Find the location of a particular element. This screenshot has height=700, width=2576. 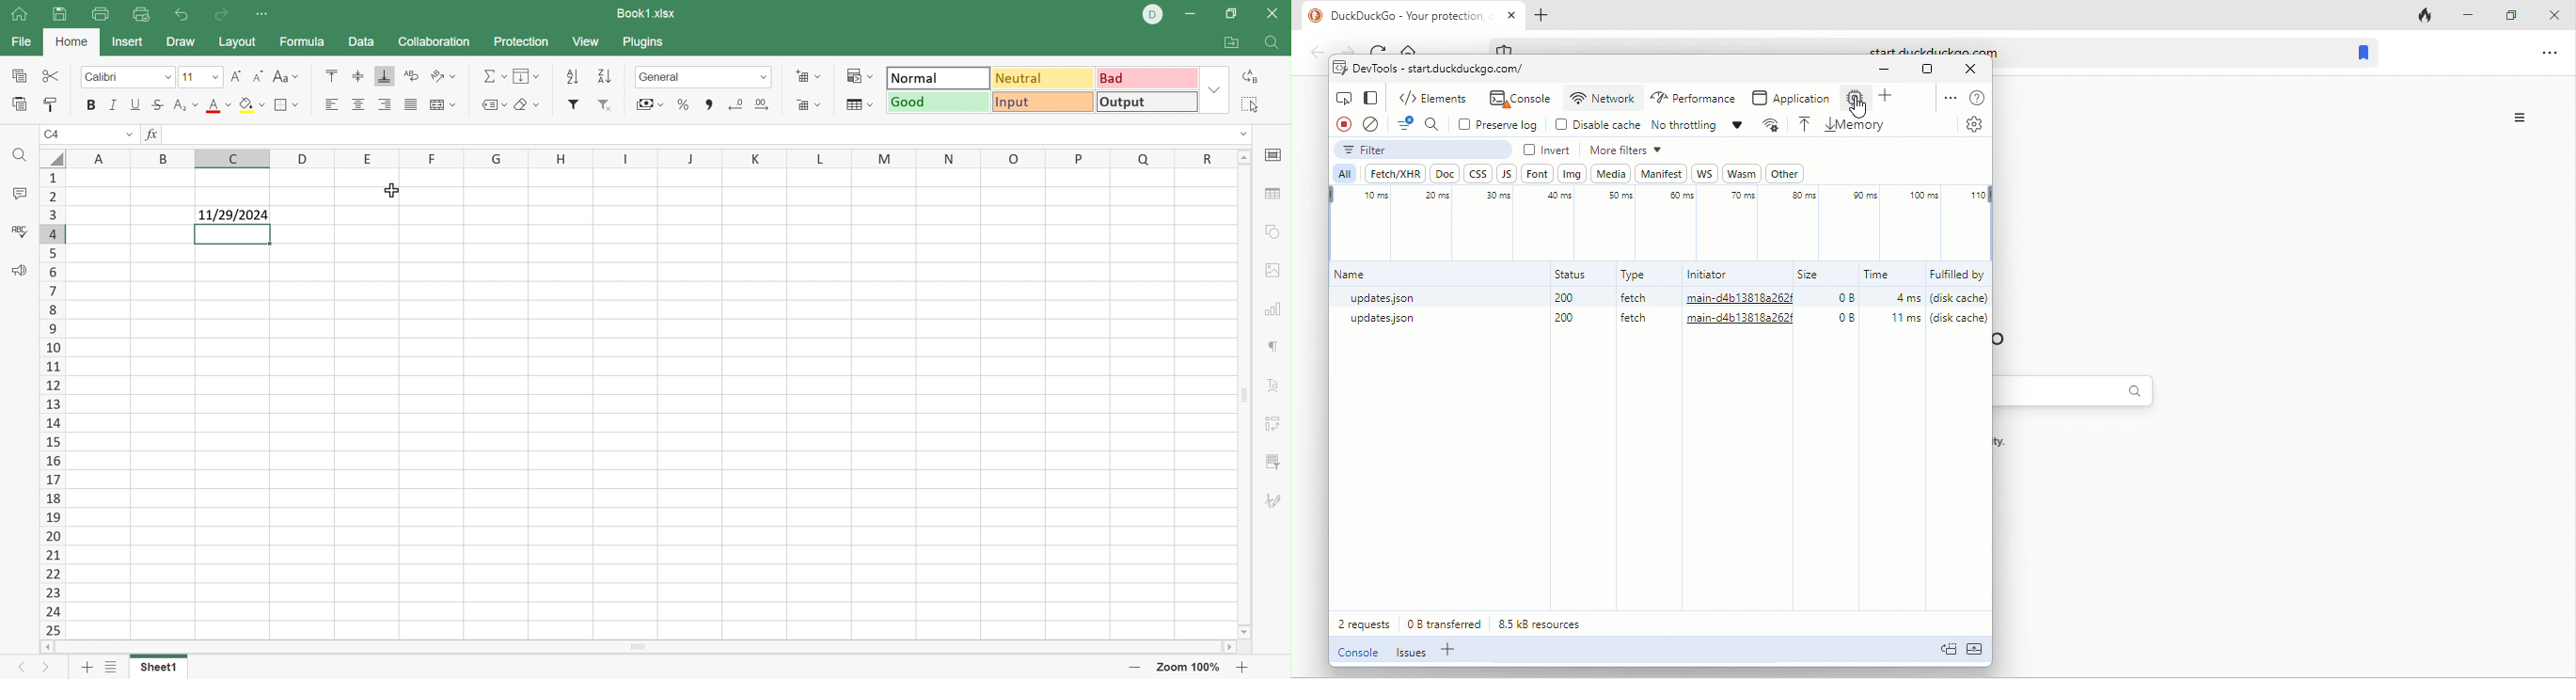

fx is located at coordinates (156, 133).